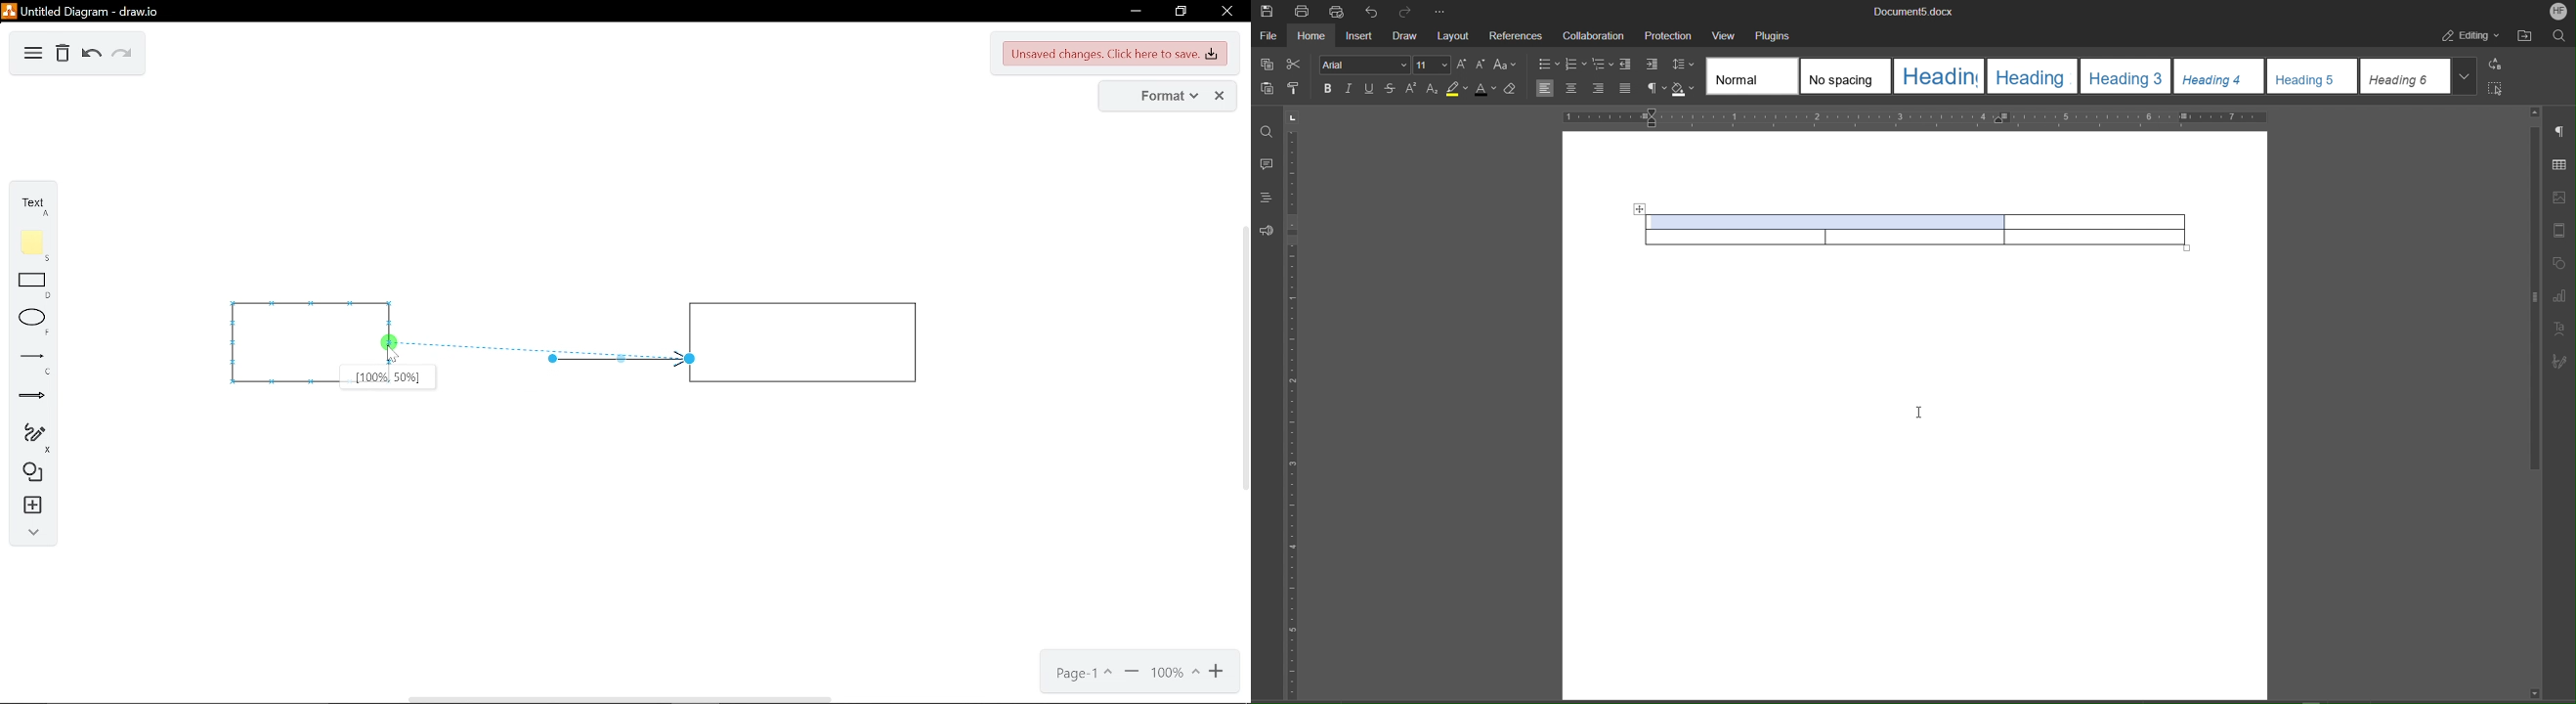 This screenshot has width=2576, height=728. What do you see at coordinates (27, 365) in the screenshot?
I see `lines` at bounding box center [27, 365].